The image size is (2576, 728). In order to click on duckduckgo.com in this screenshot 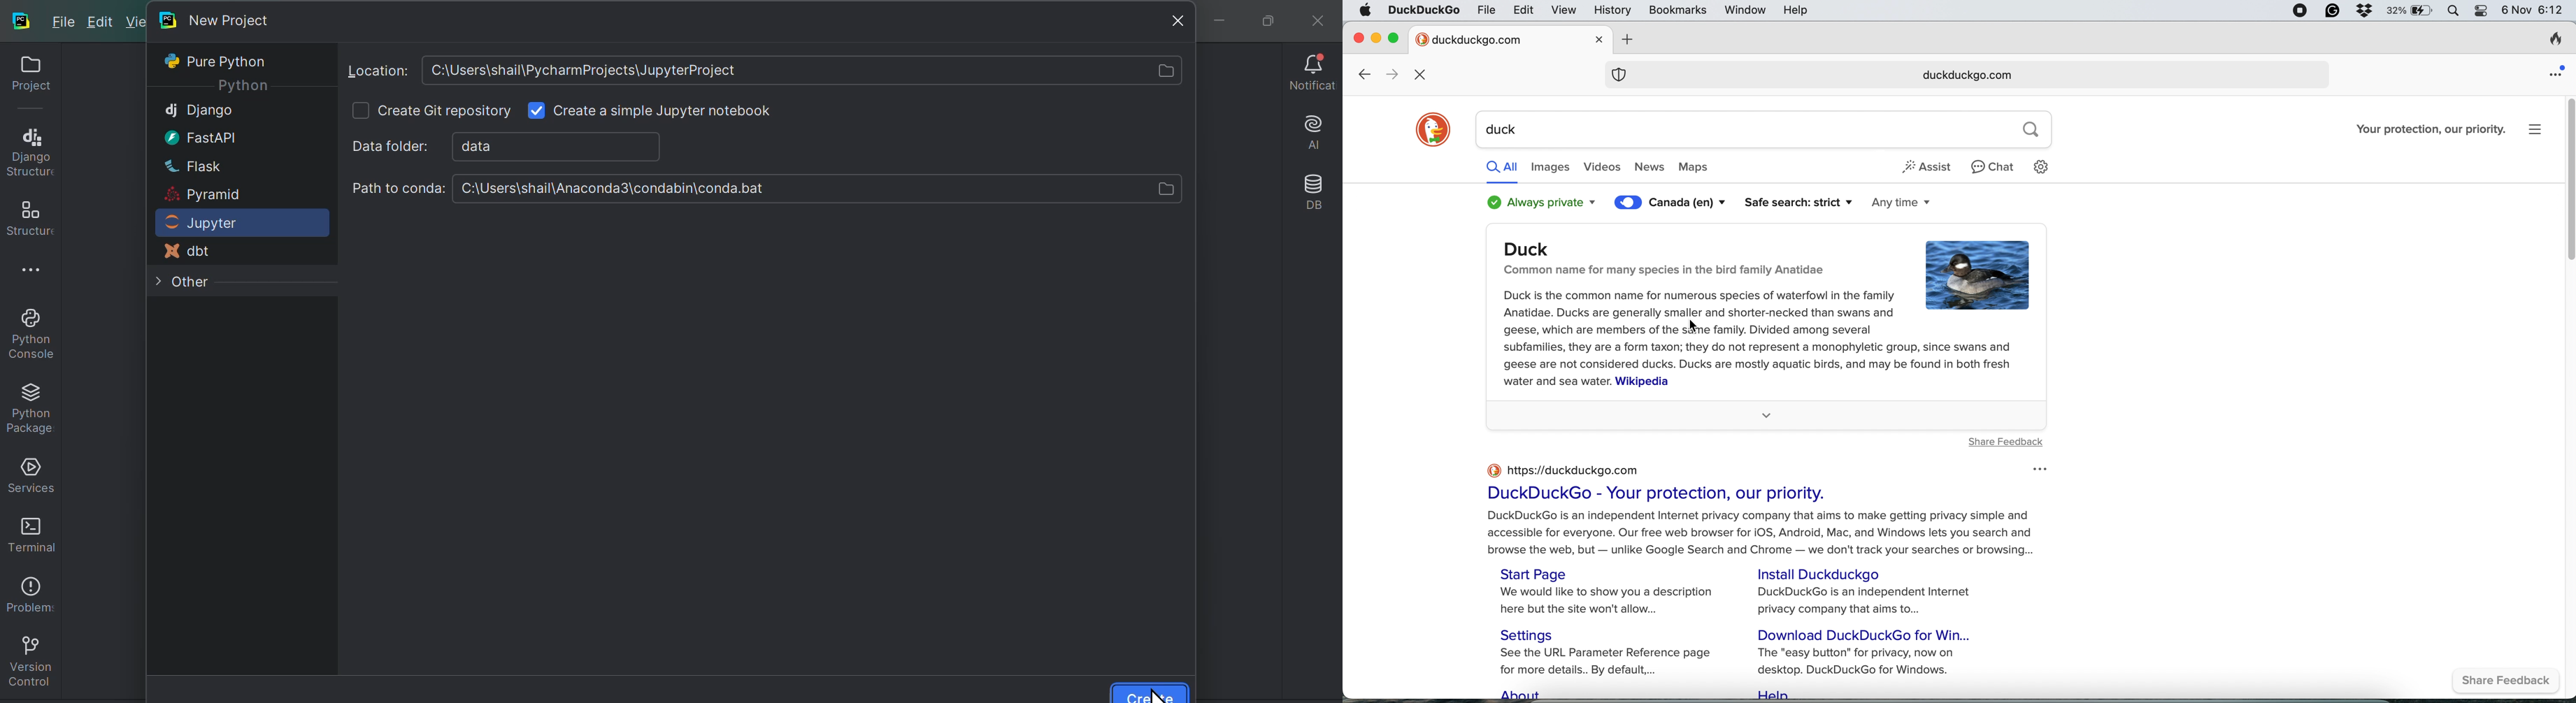, I will do `click(1964, 76)`.